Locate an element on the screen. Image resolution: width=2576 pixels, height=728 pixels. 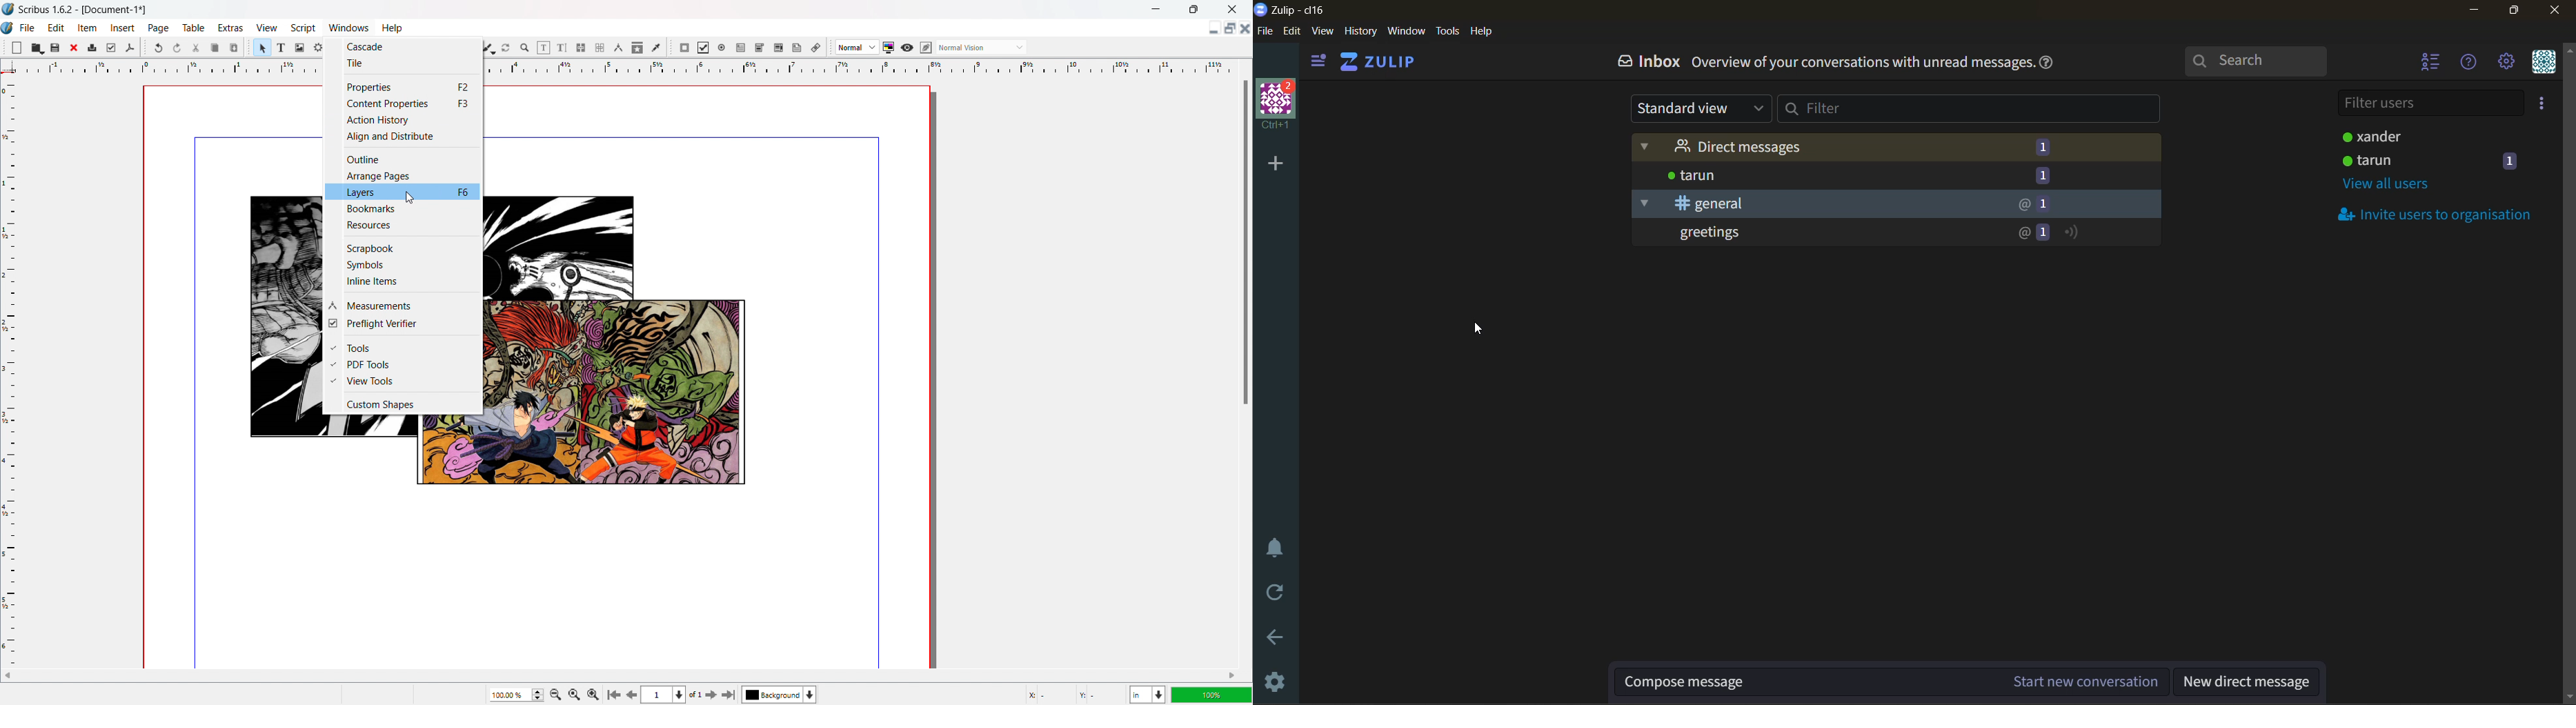
properties is located at coordinates (403, 86).